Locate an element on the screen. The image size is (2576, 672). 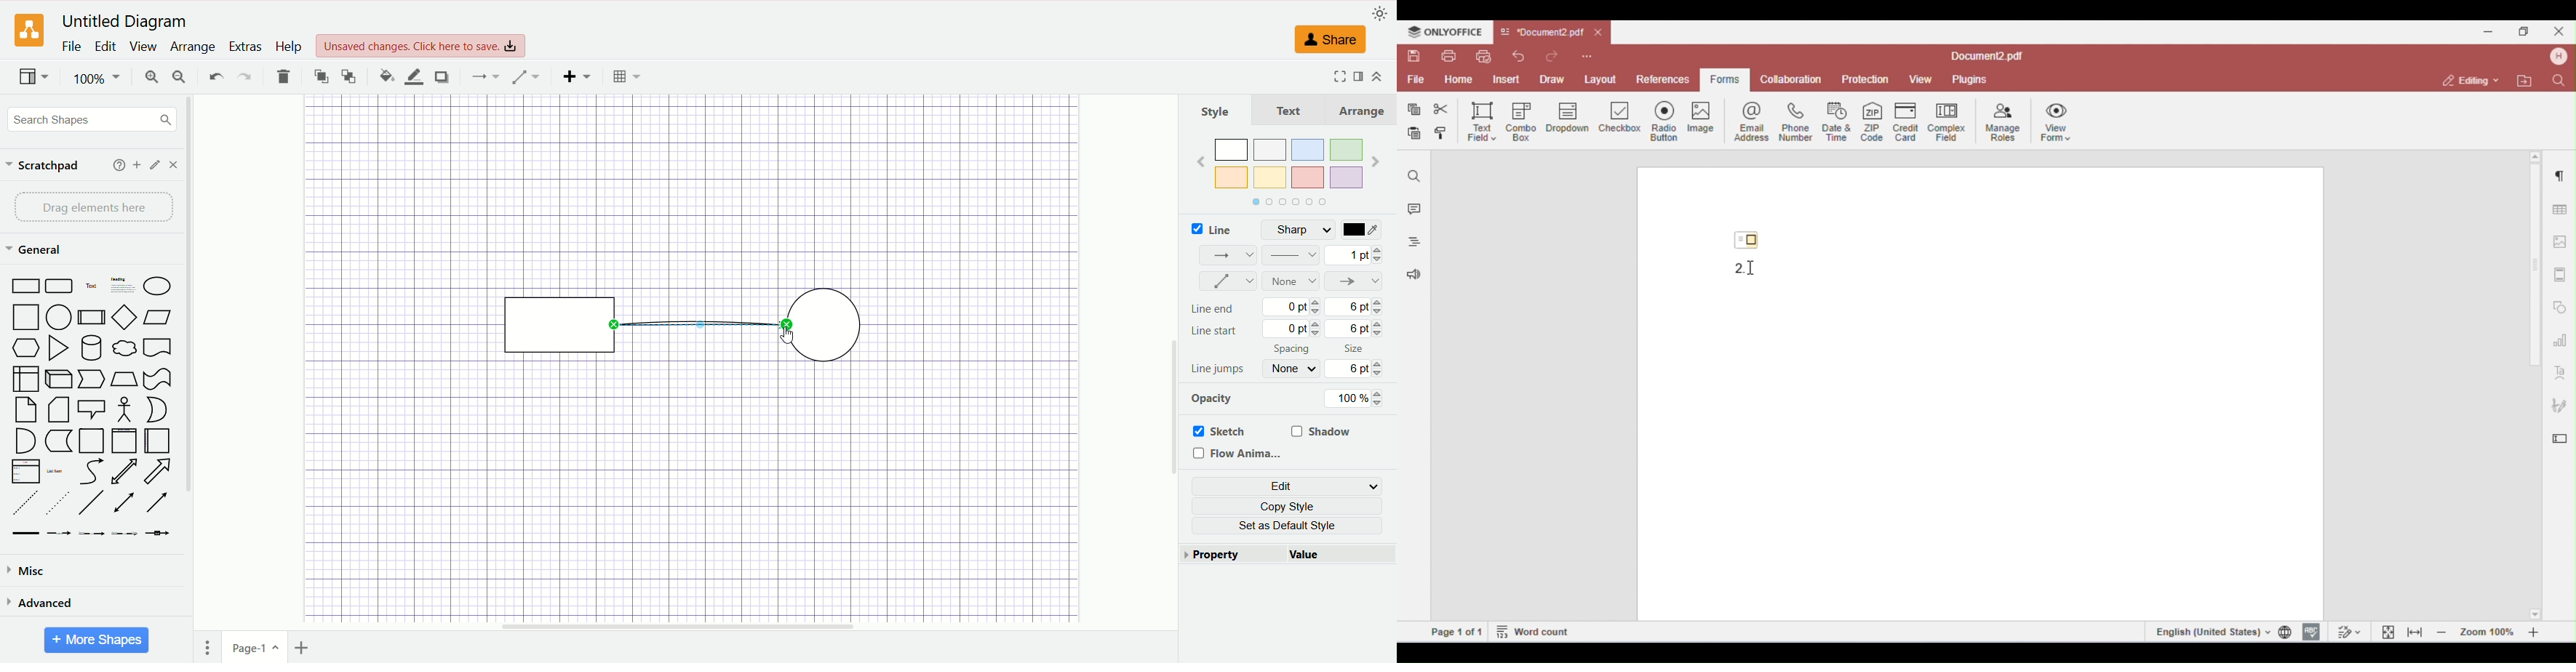
6 pt is located at coordinates (1359, 369).